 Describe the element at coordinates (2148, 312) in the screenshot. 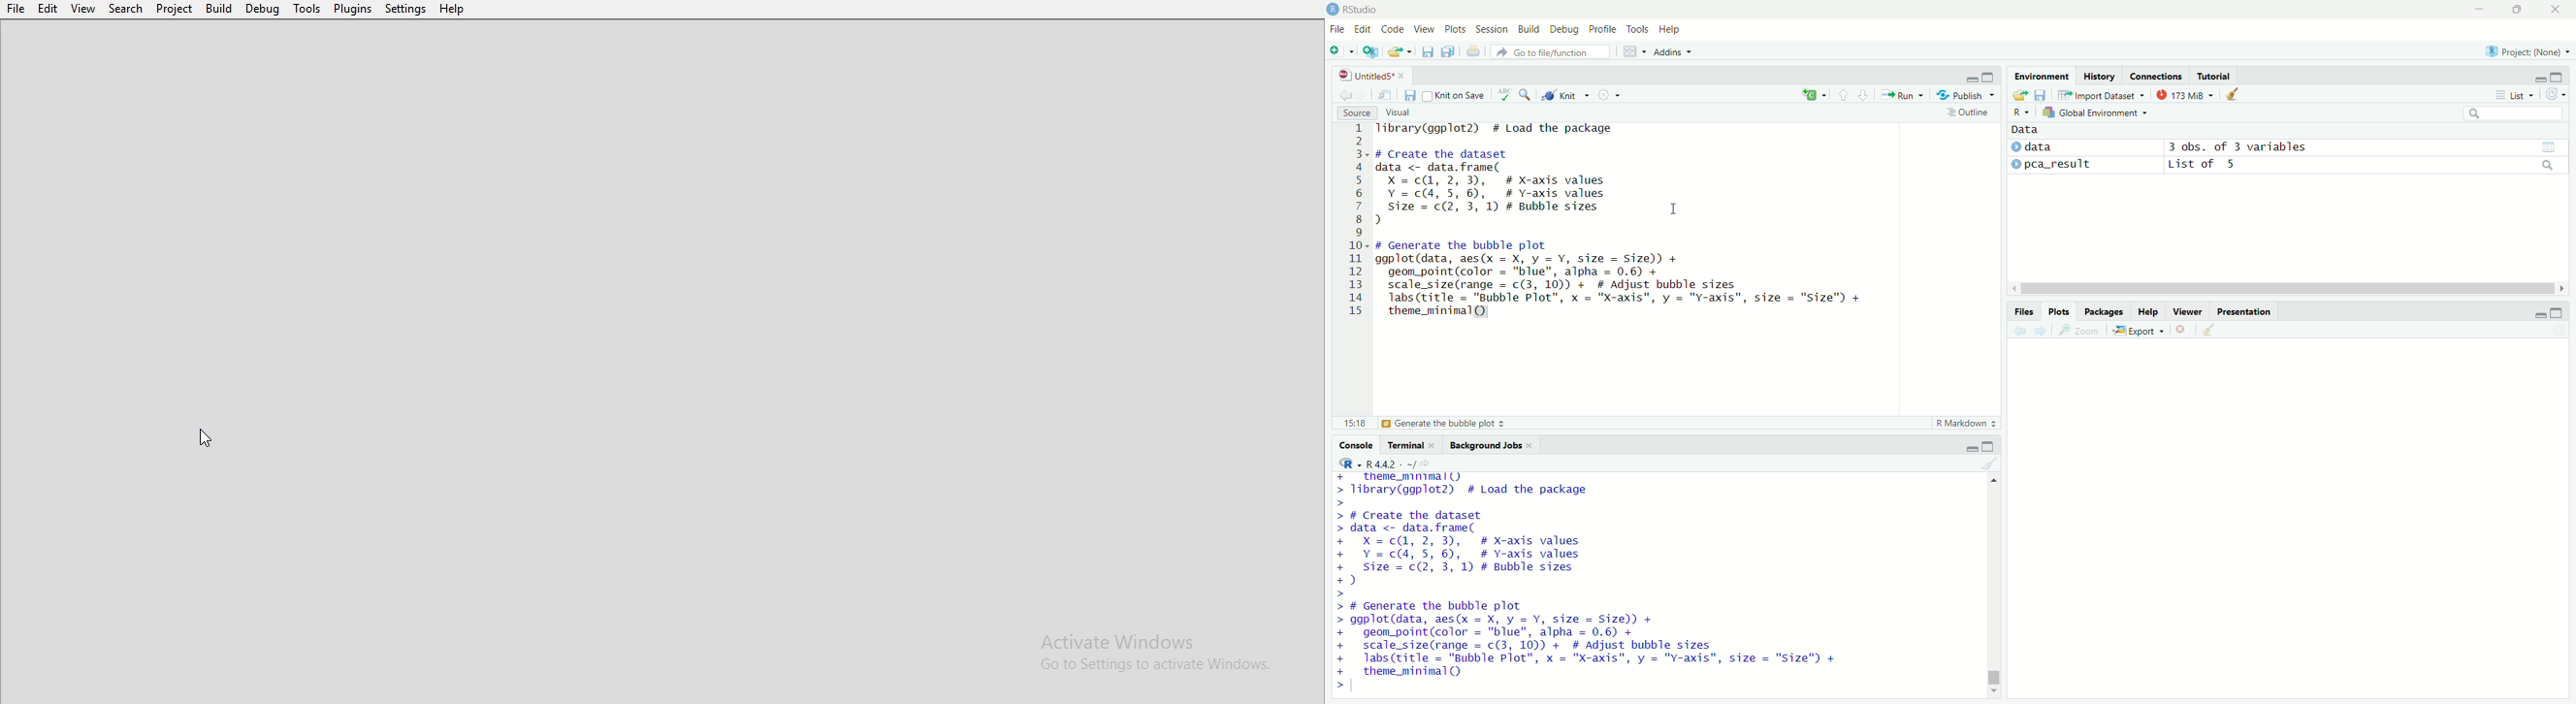

I see `help` at that location.